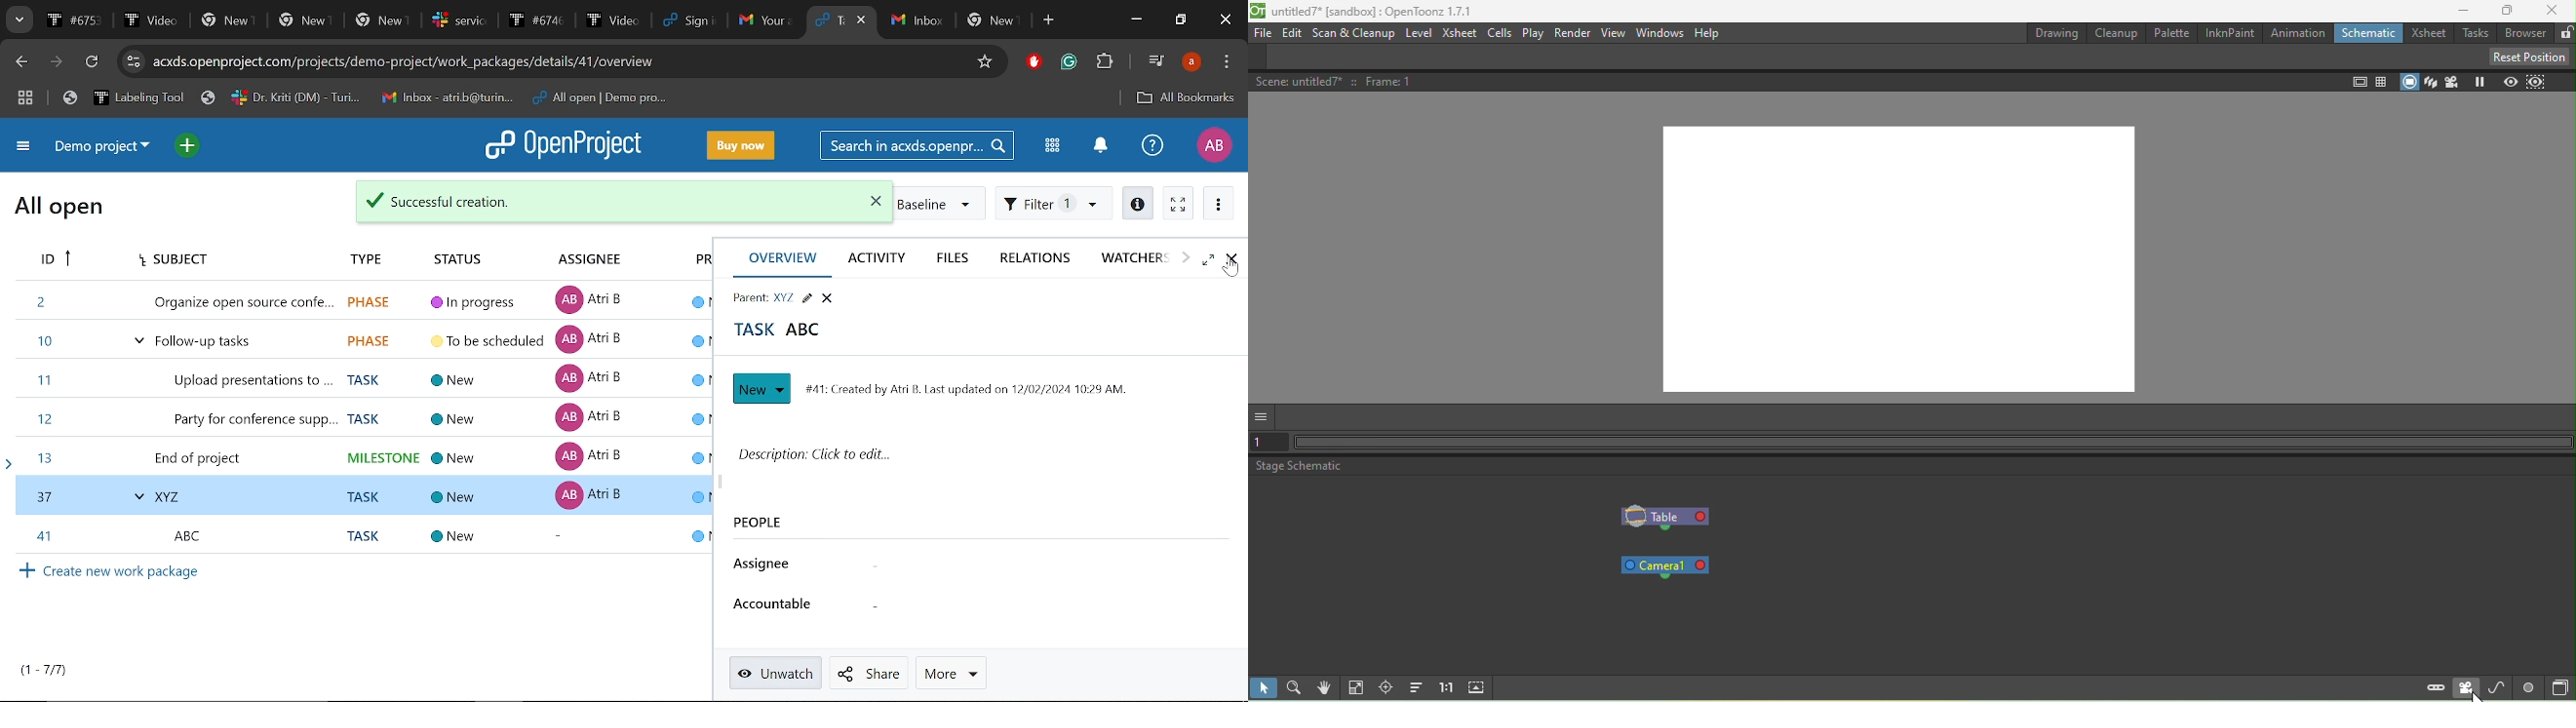  I want to click on next page, so click(56, 62).